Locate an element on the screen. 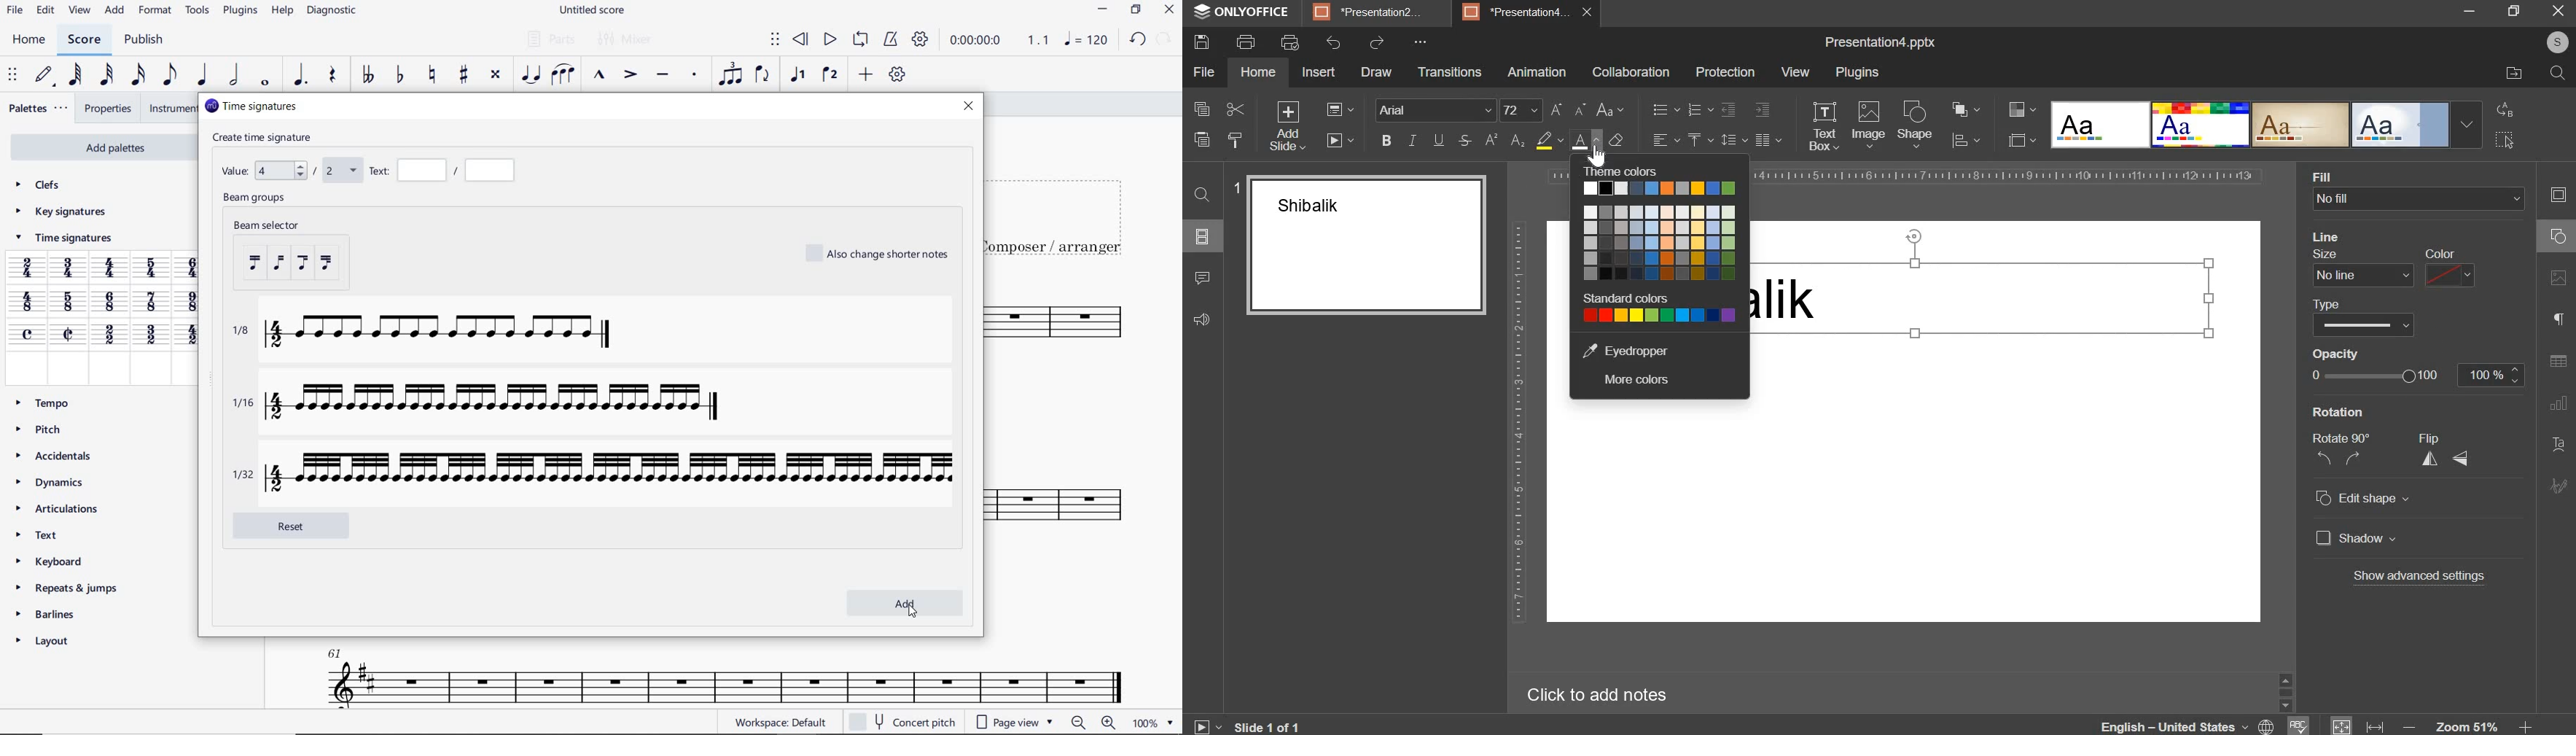  MINIMIZE is located at coordinates (1103, 9).